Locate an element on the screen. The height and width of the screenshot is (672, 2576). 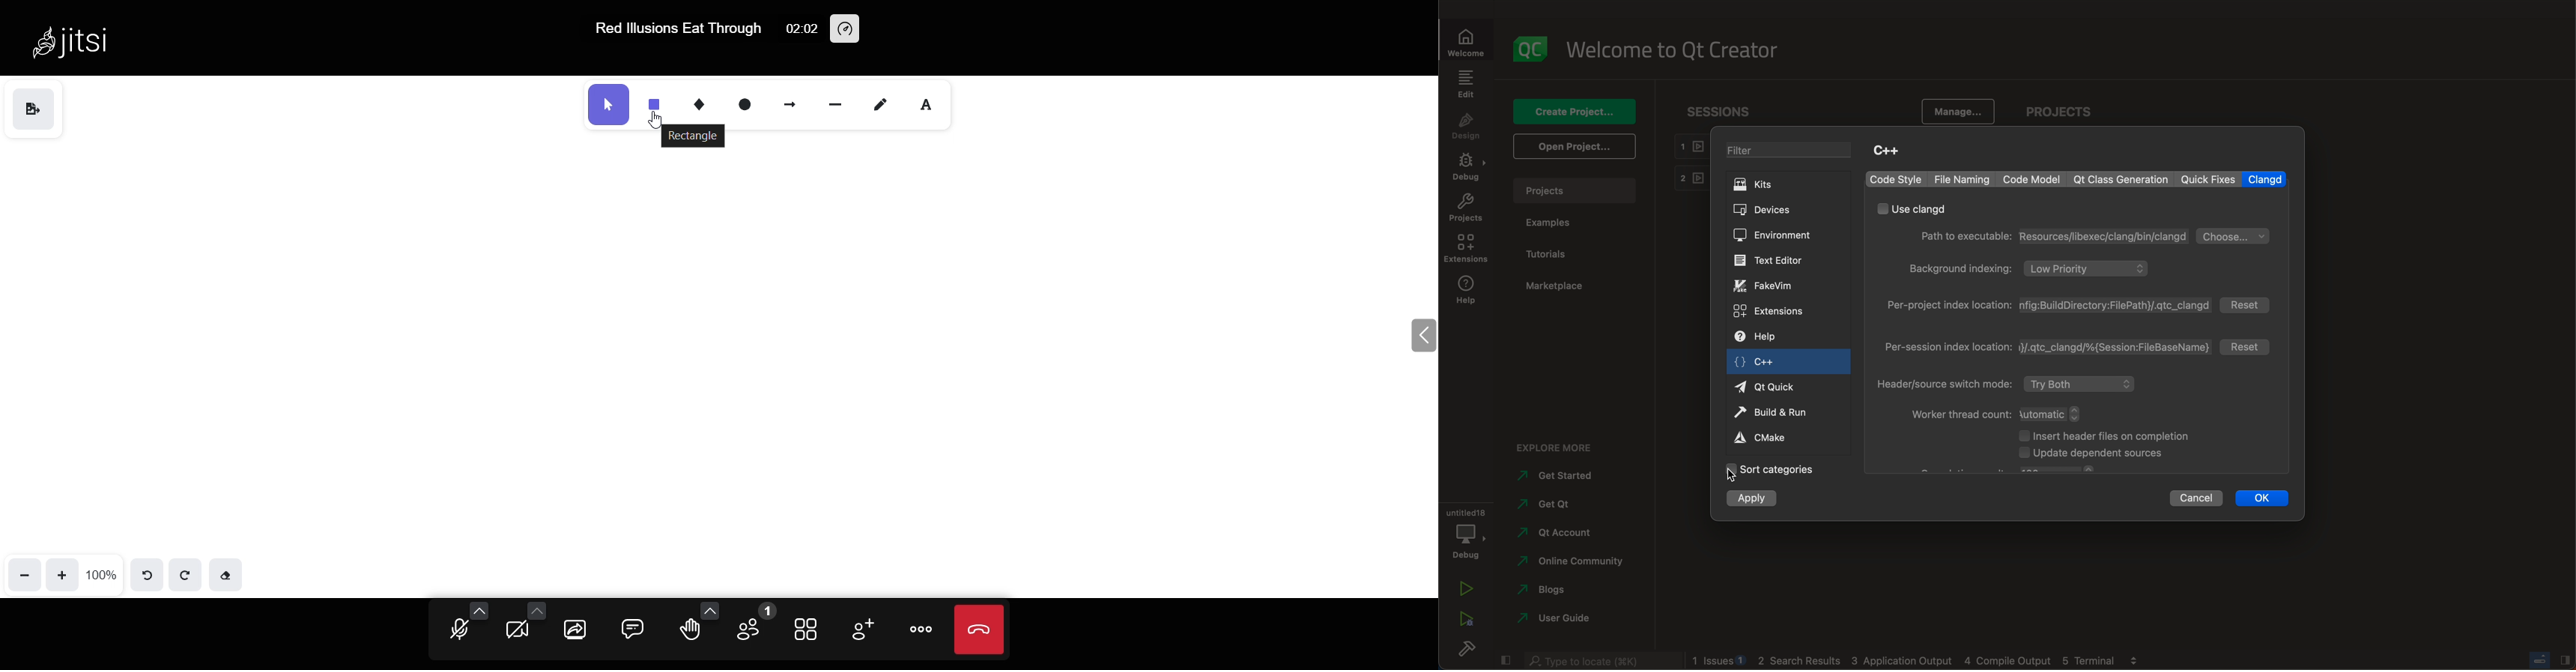
whiteboard is located at coordinates (706, 341).